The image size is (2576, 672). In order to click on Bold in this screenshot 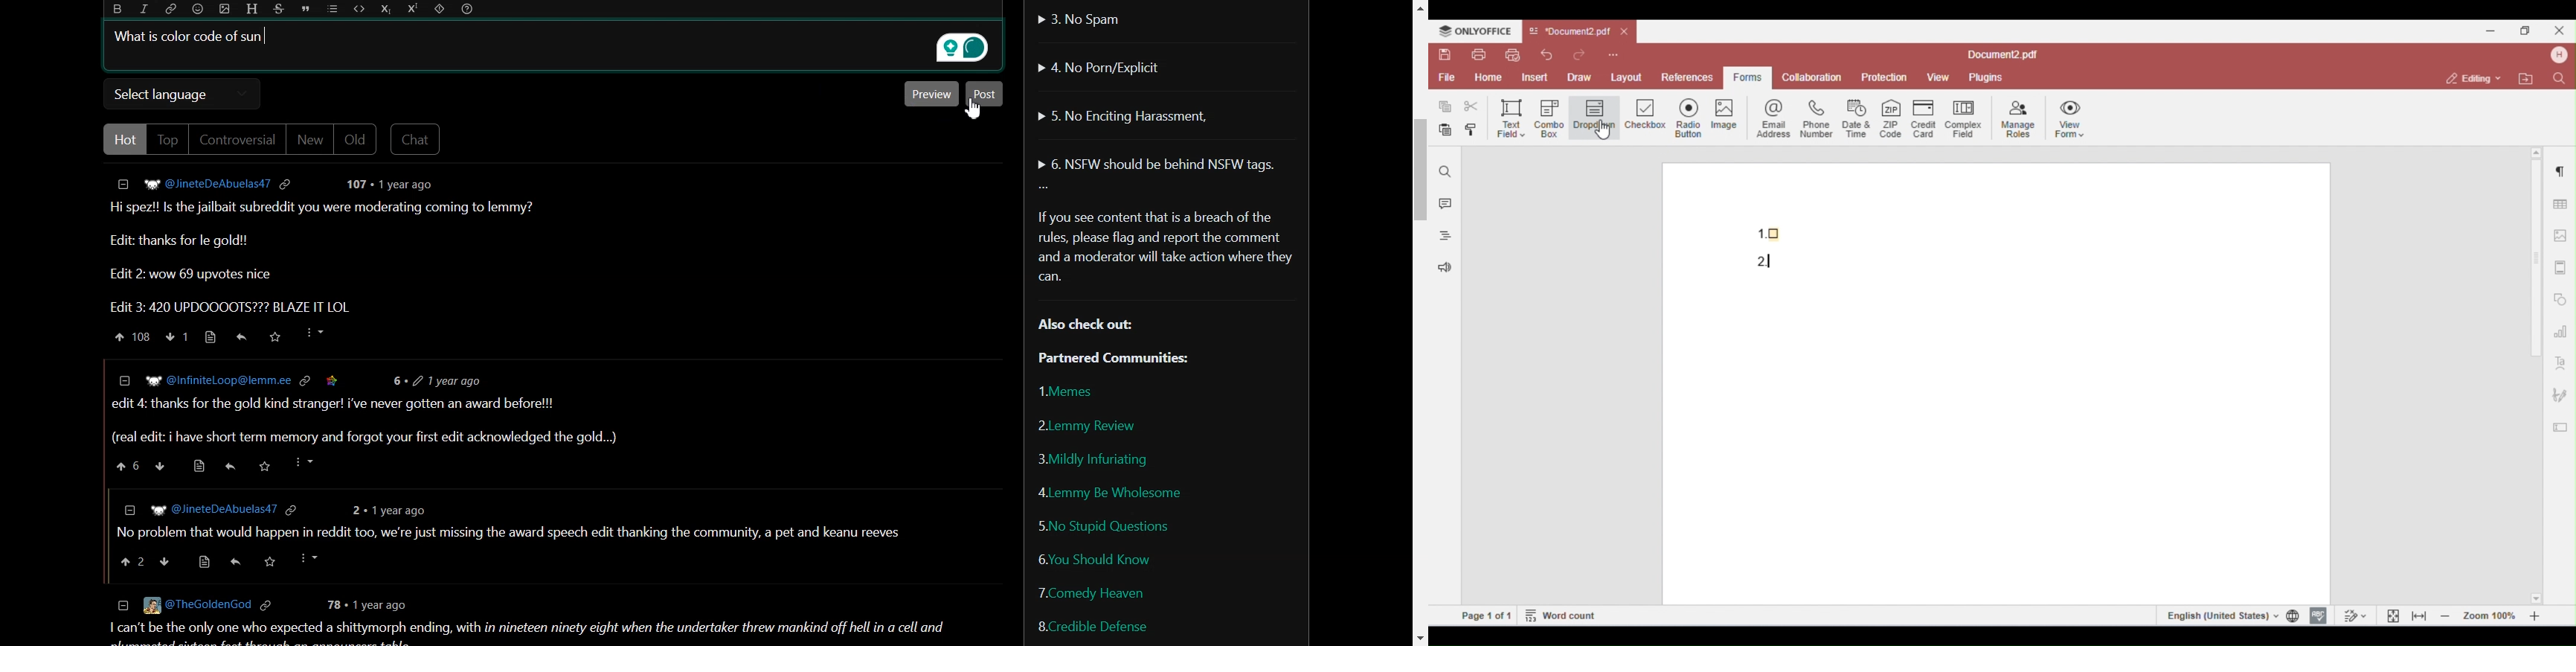, I will do `click(118, 10)`.